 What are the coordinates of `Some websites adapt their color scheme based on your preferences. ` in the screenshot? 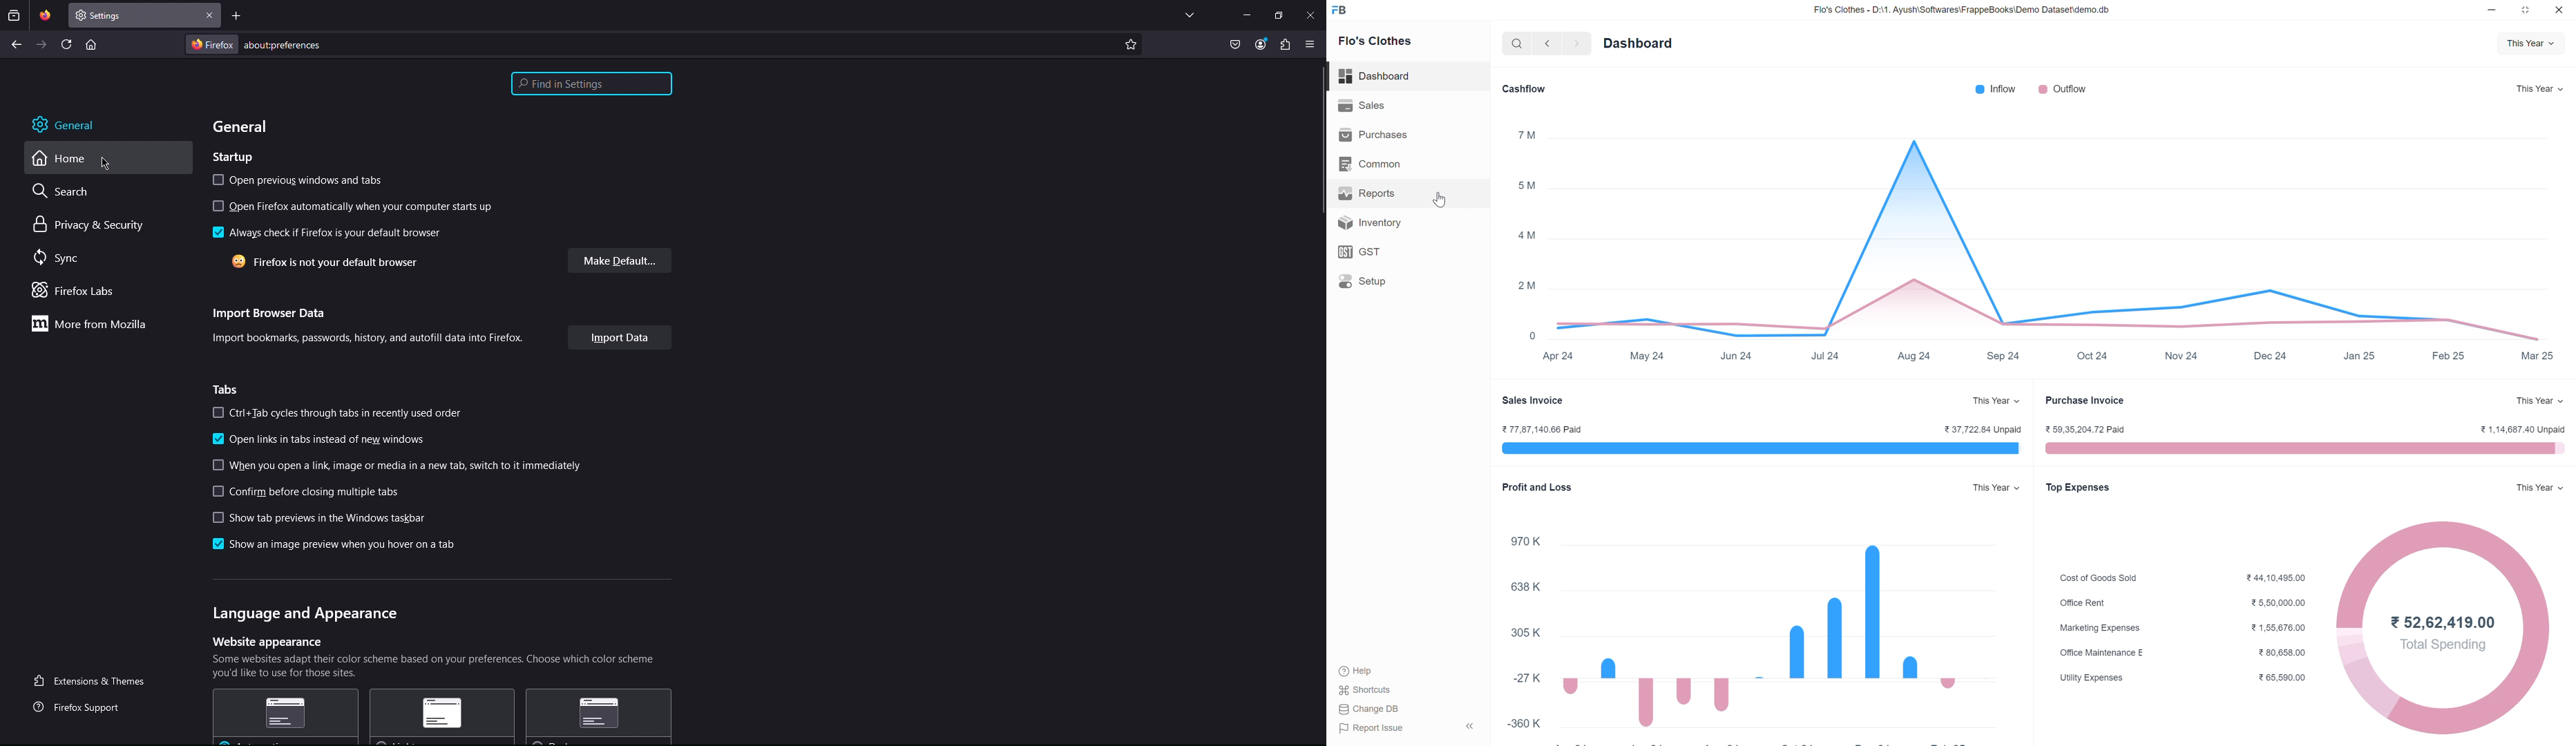 It's located at (433, 667).